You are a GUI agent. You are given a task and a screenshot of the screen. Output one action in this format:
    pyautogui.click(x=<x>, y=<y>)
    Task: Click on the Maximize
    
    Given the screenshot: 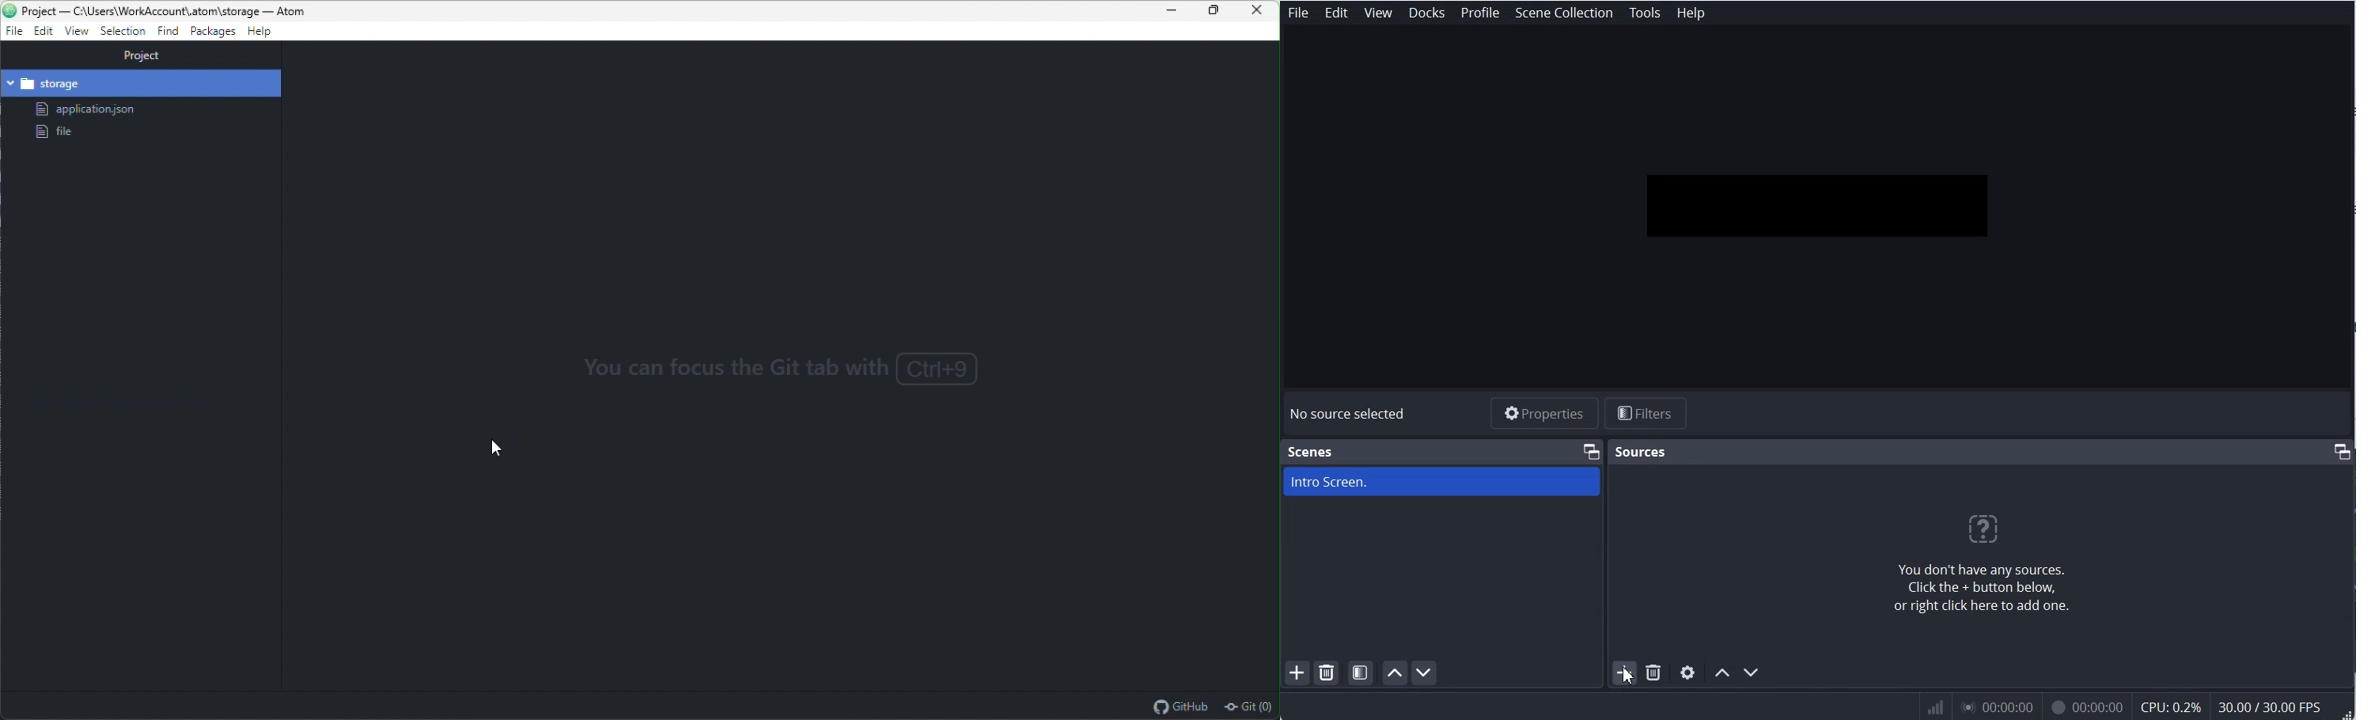 What is the action you would take?
    pyautogui.click(x=2342, y=451)
    